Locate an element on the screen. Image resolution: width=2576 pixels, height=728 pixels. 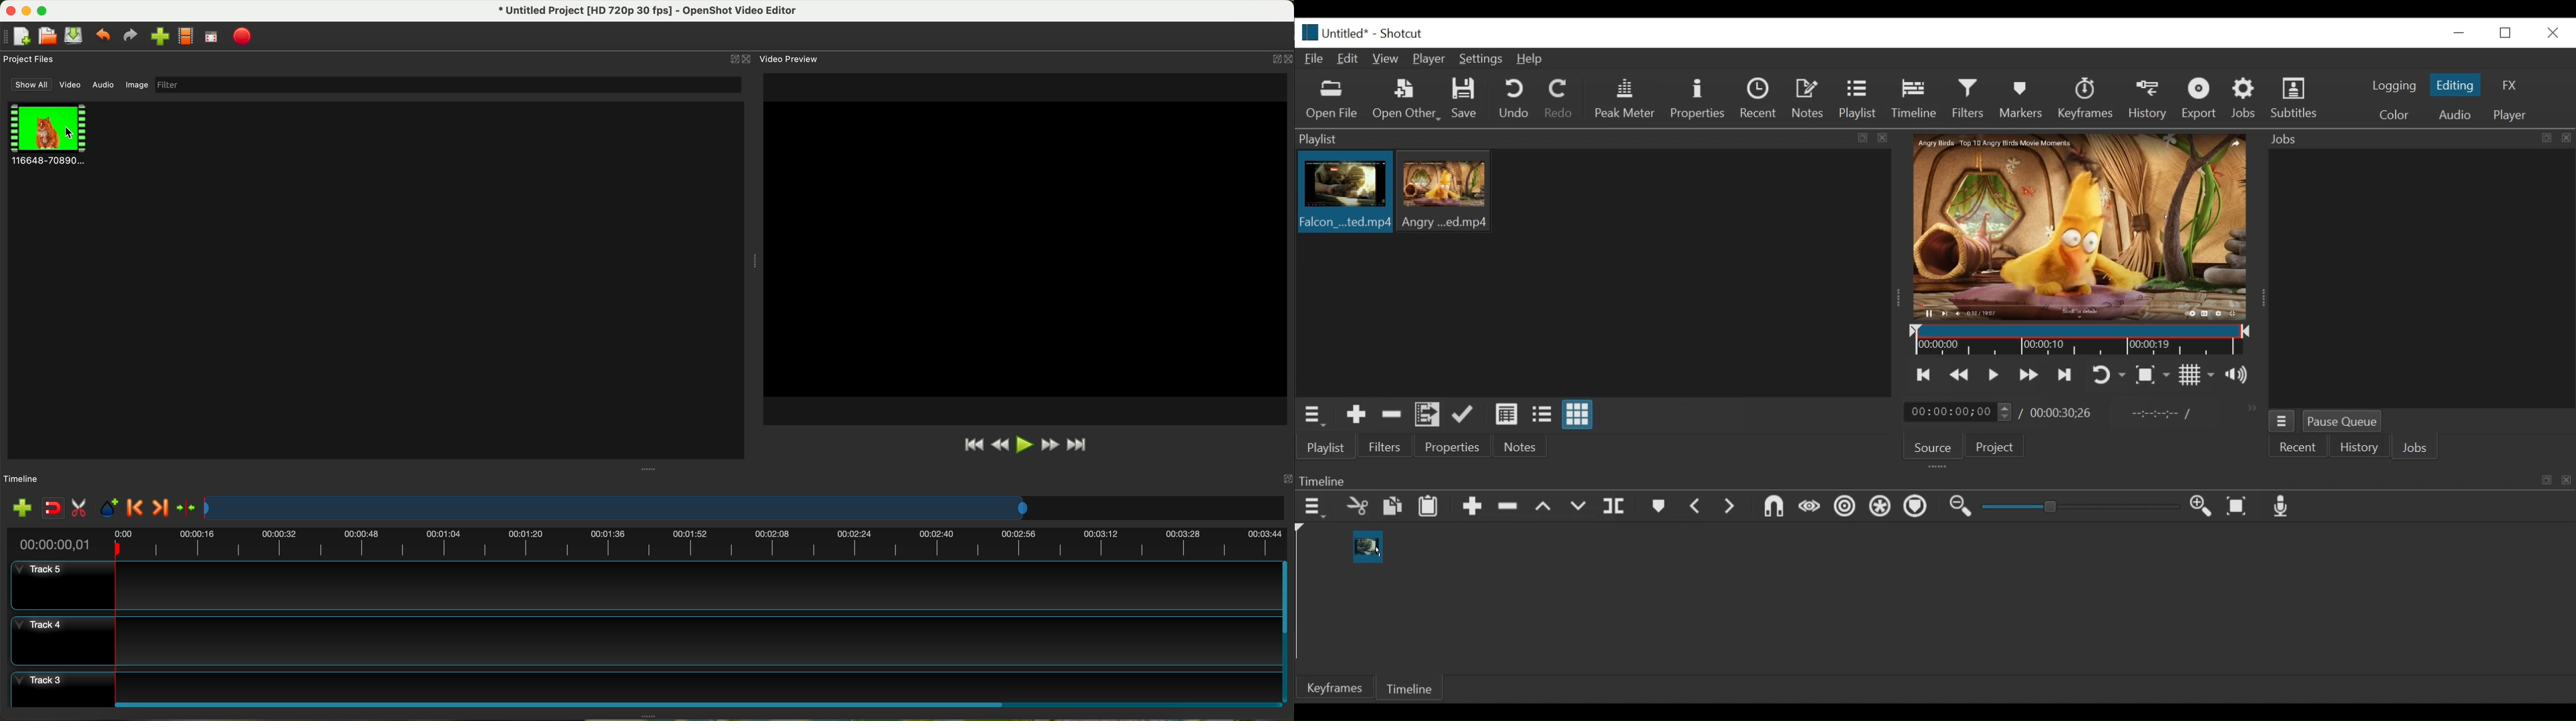
choose profile is located at coordinates (185, 37).